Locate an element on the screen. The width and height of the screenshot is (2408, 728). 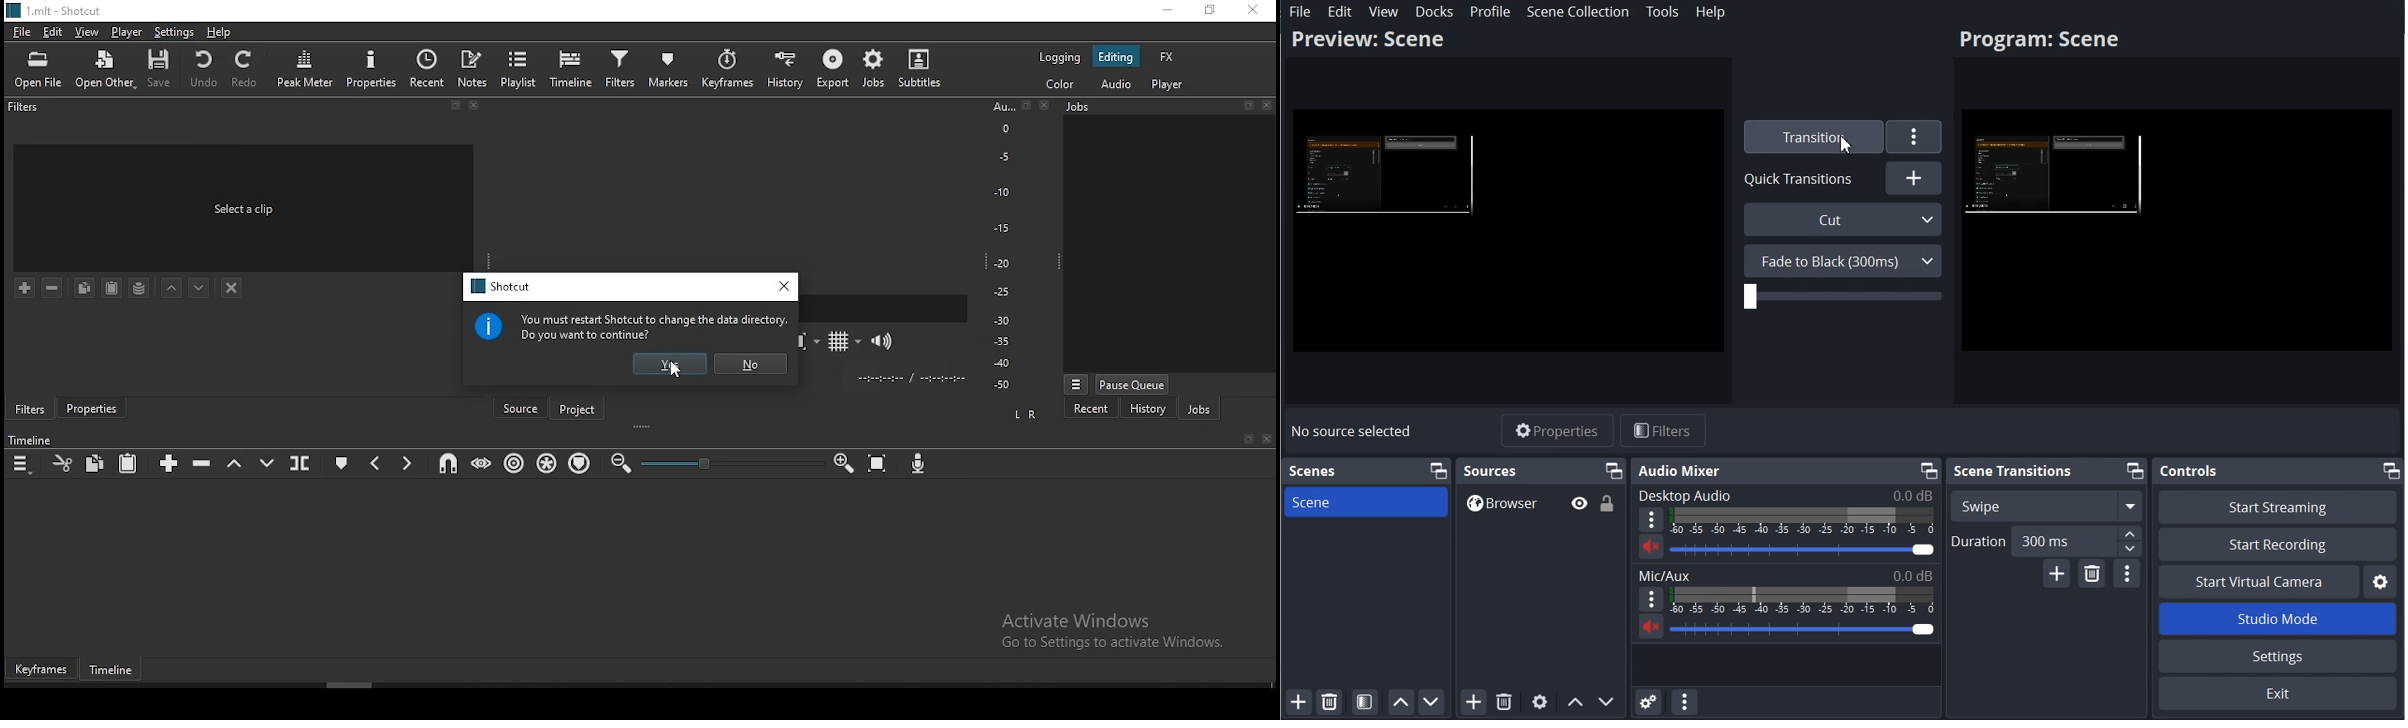
notes is located at coordinates (474, 68).